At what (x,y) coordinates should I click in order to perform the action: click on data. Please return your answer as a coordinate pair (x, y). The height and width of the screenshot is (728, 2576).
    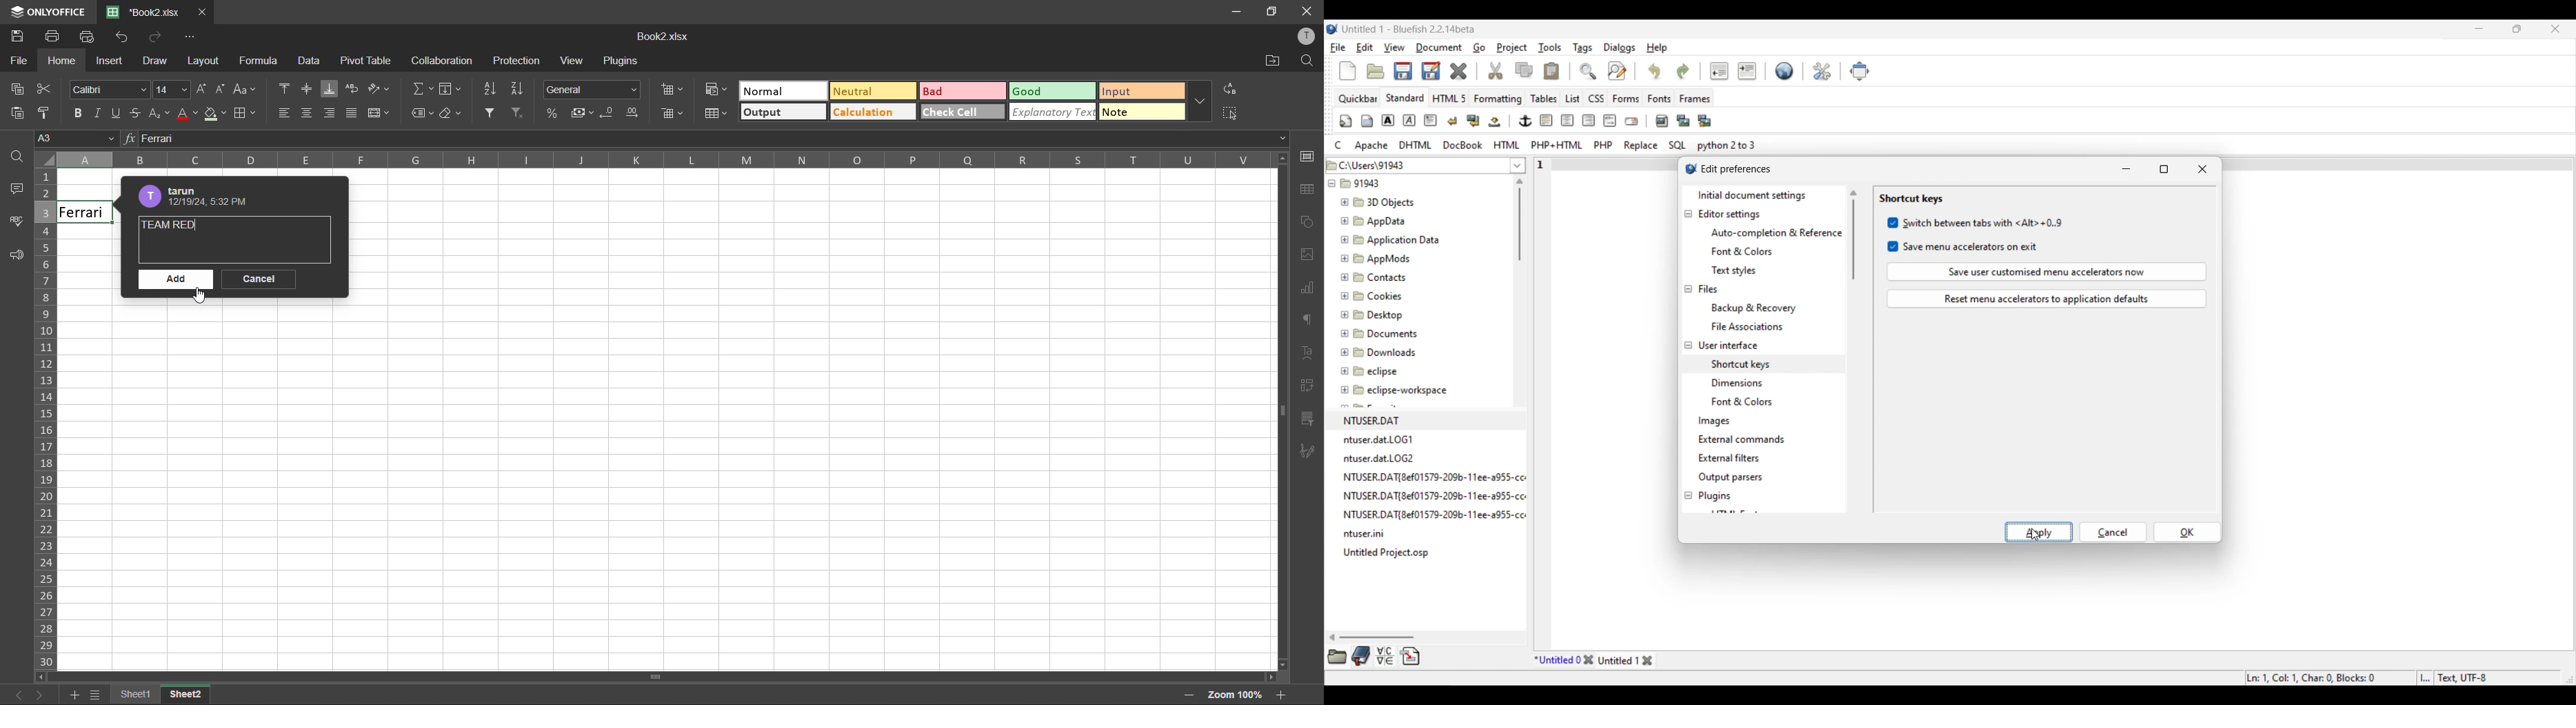
    Looking at the image, I should click on (308, 63).